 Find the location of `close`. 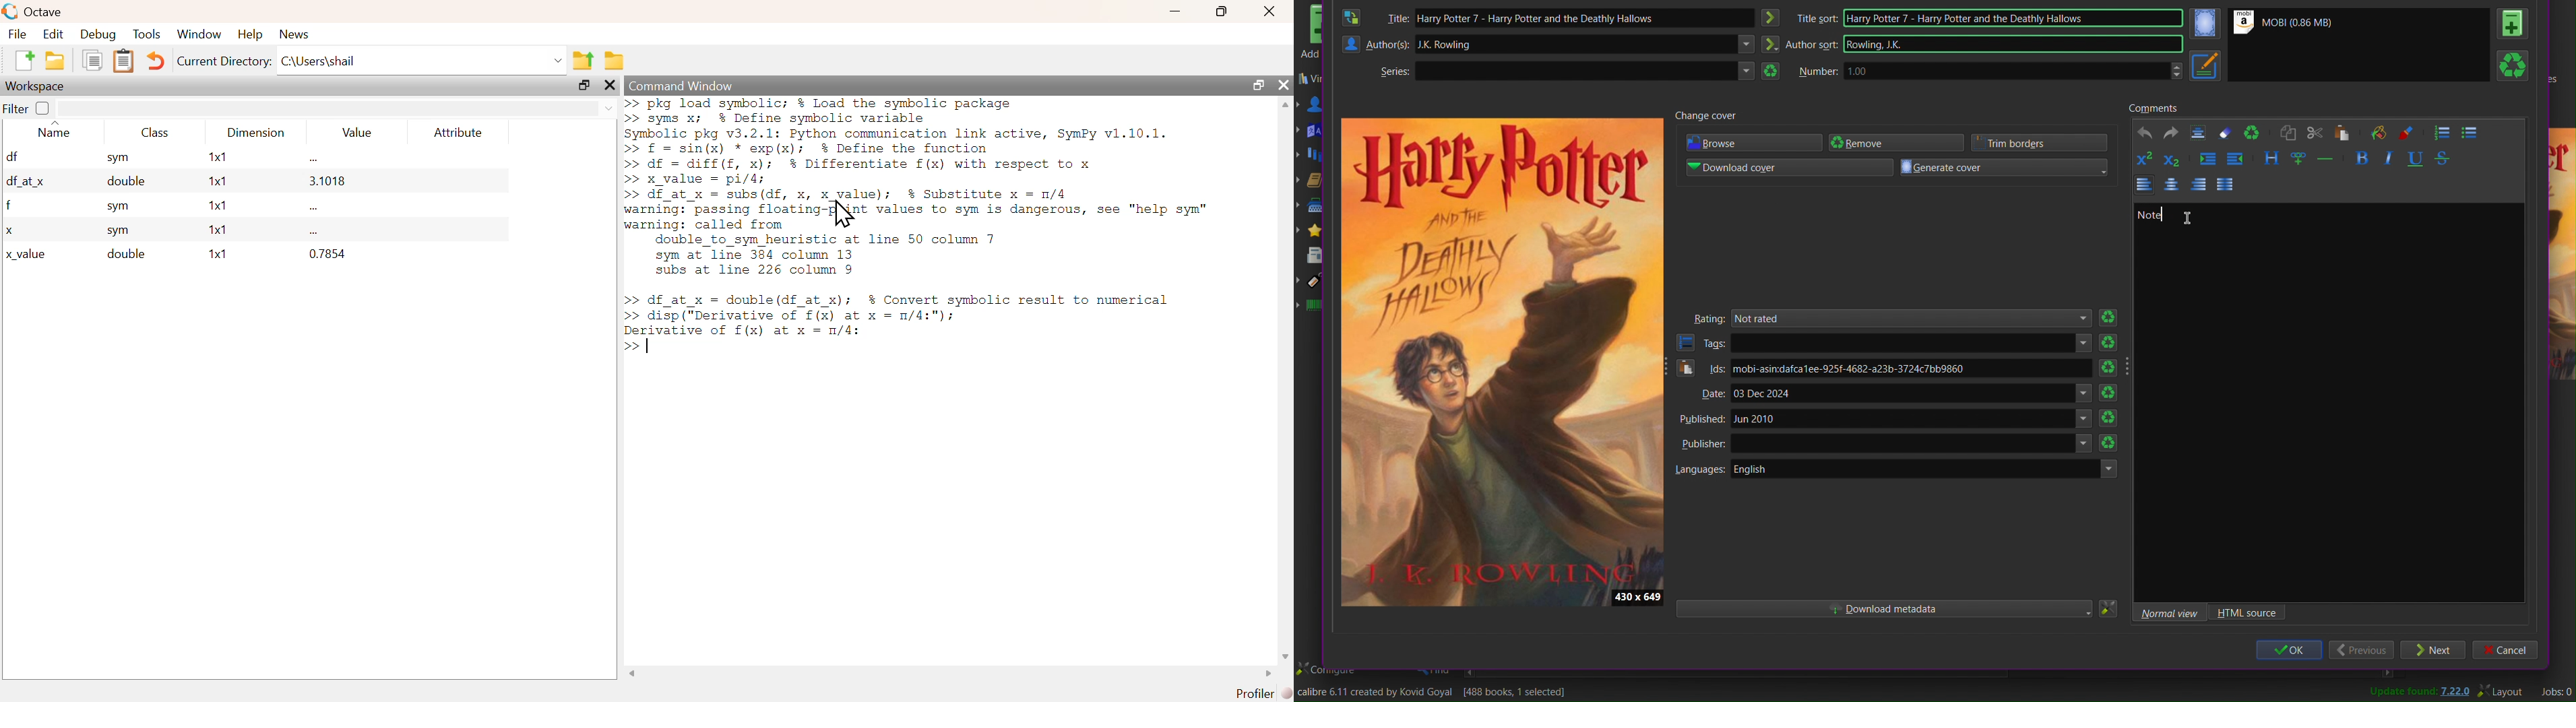

close is located at coordinates (1283, 84).